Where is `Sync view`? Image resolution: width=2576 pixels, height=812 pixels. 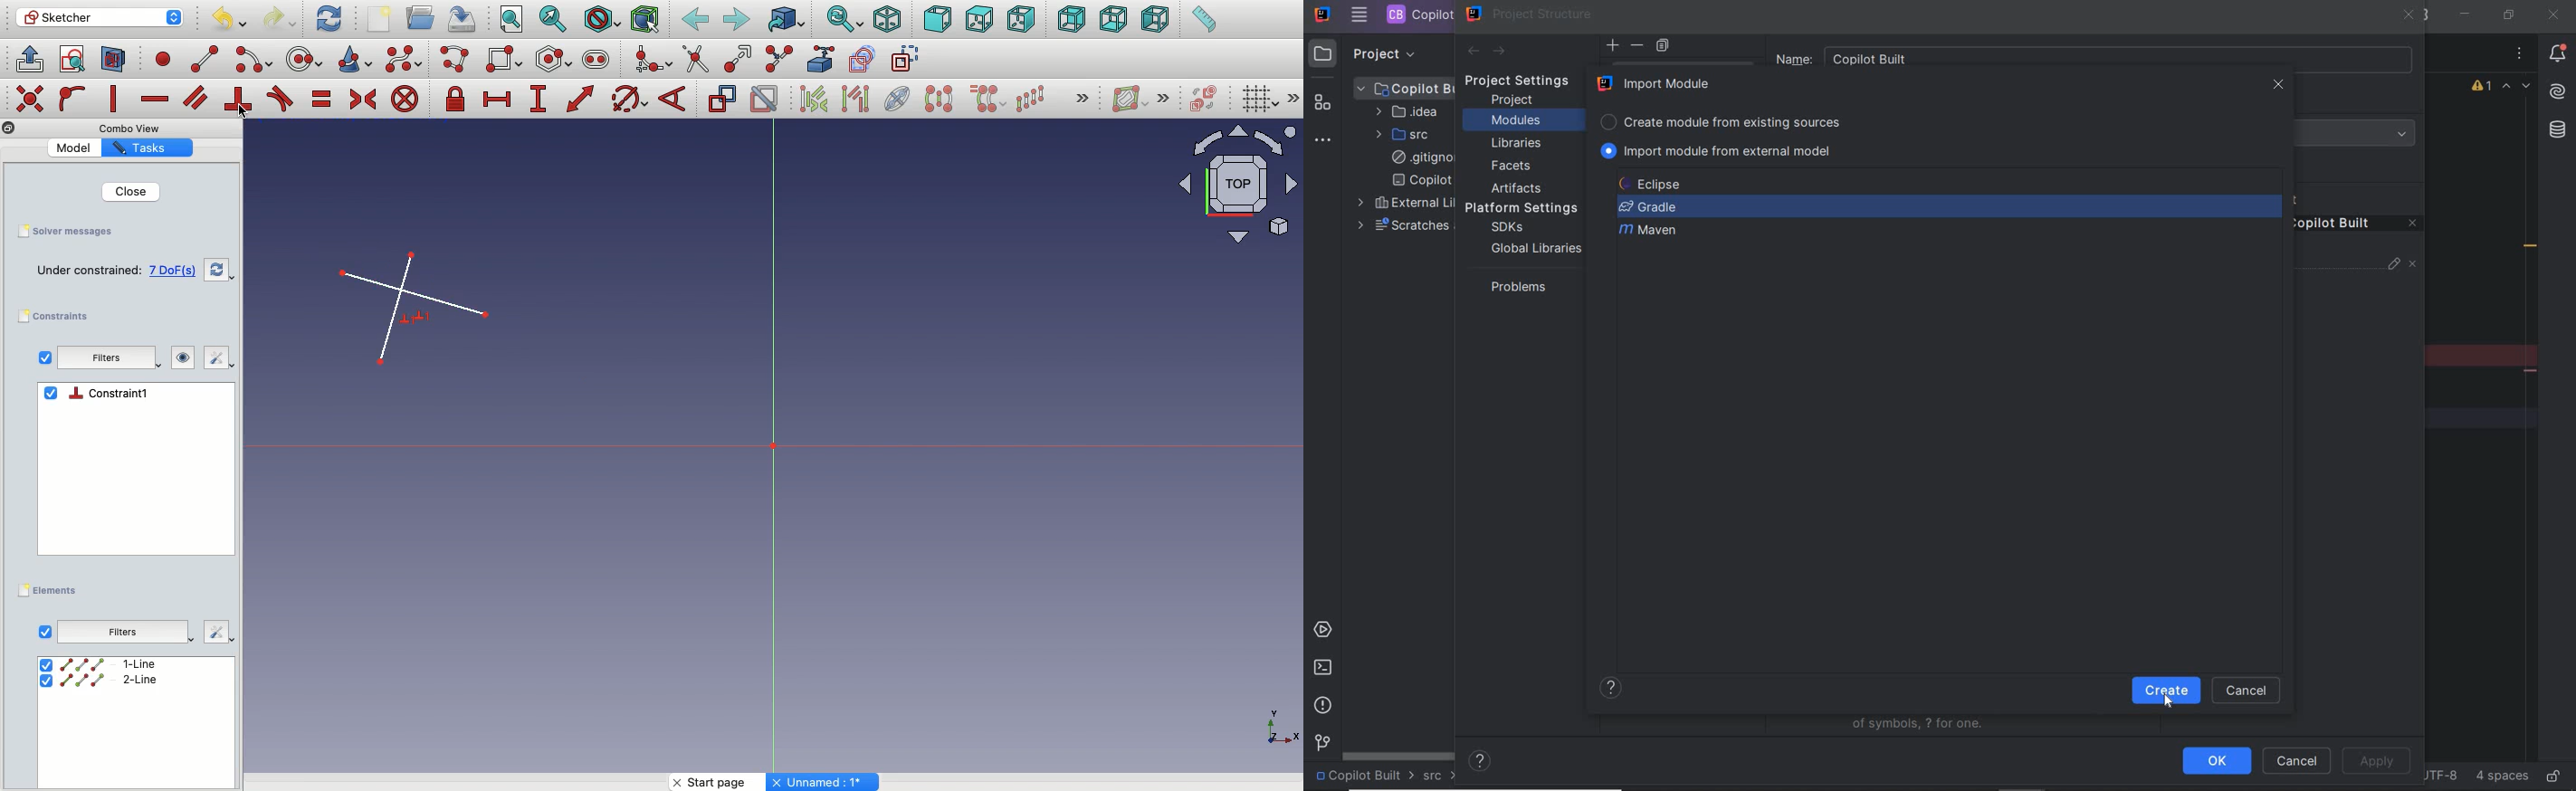
Sync view is located at coordinates (844, 19).